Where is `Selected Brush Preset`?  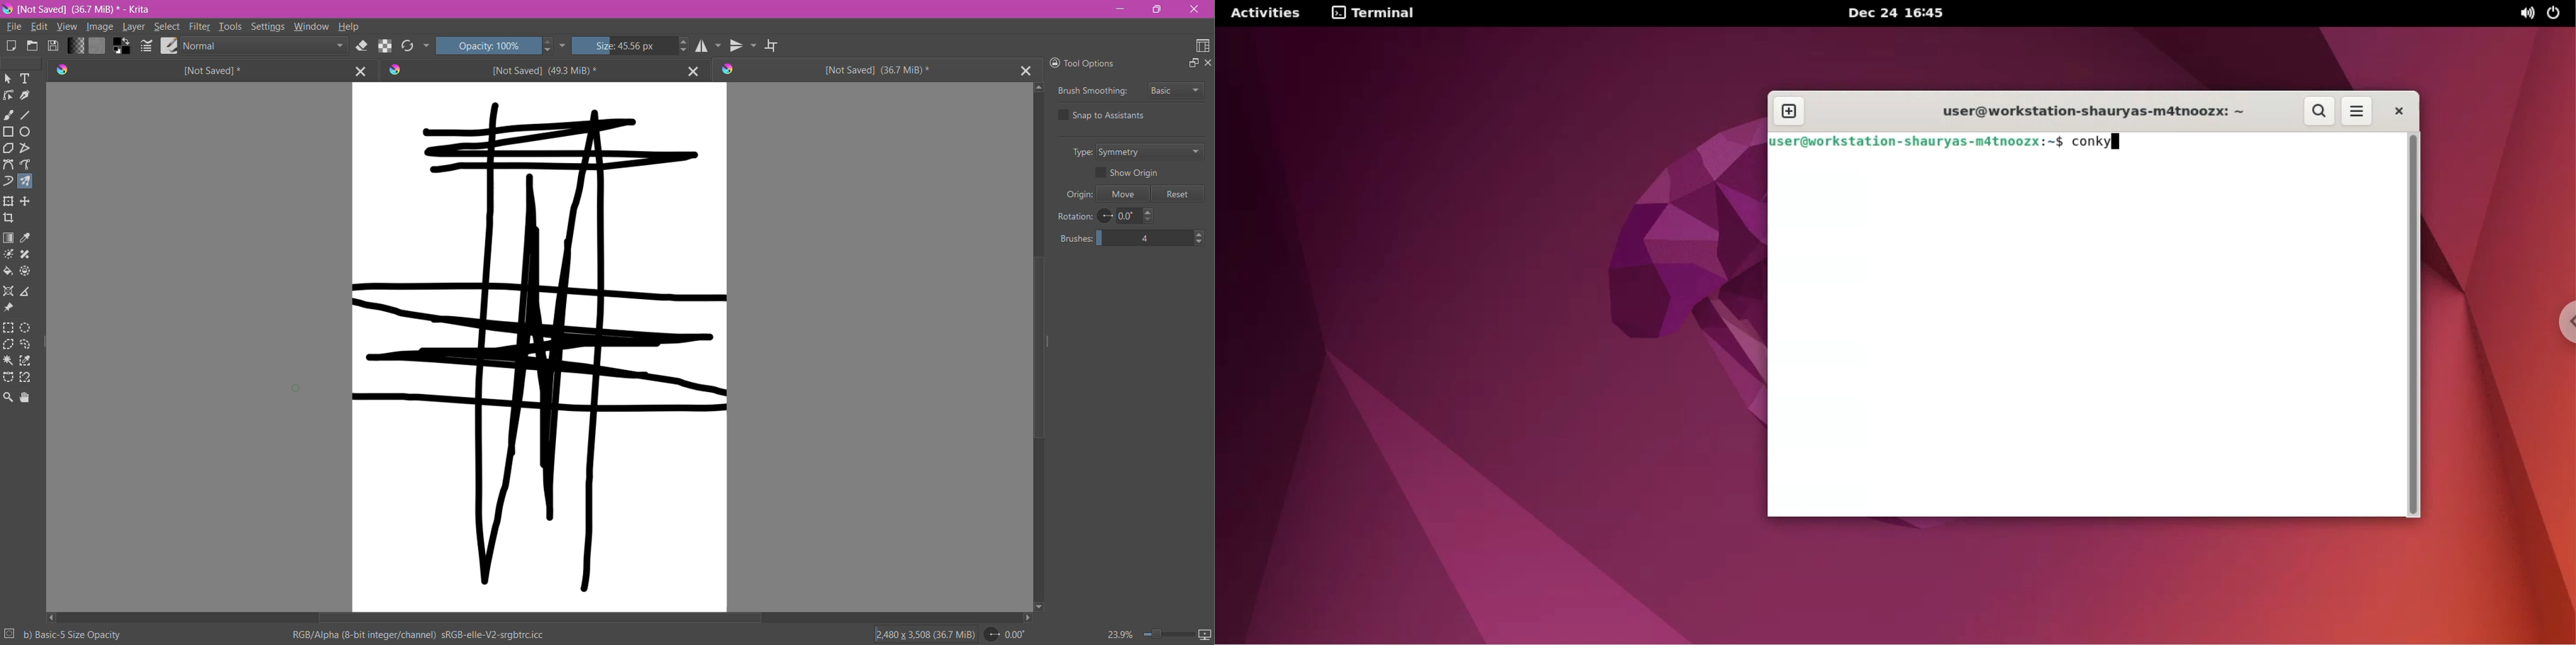
Selected Brush Preset is located at coordinates (73, 635).